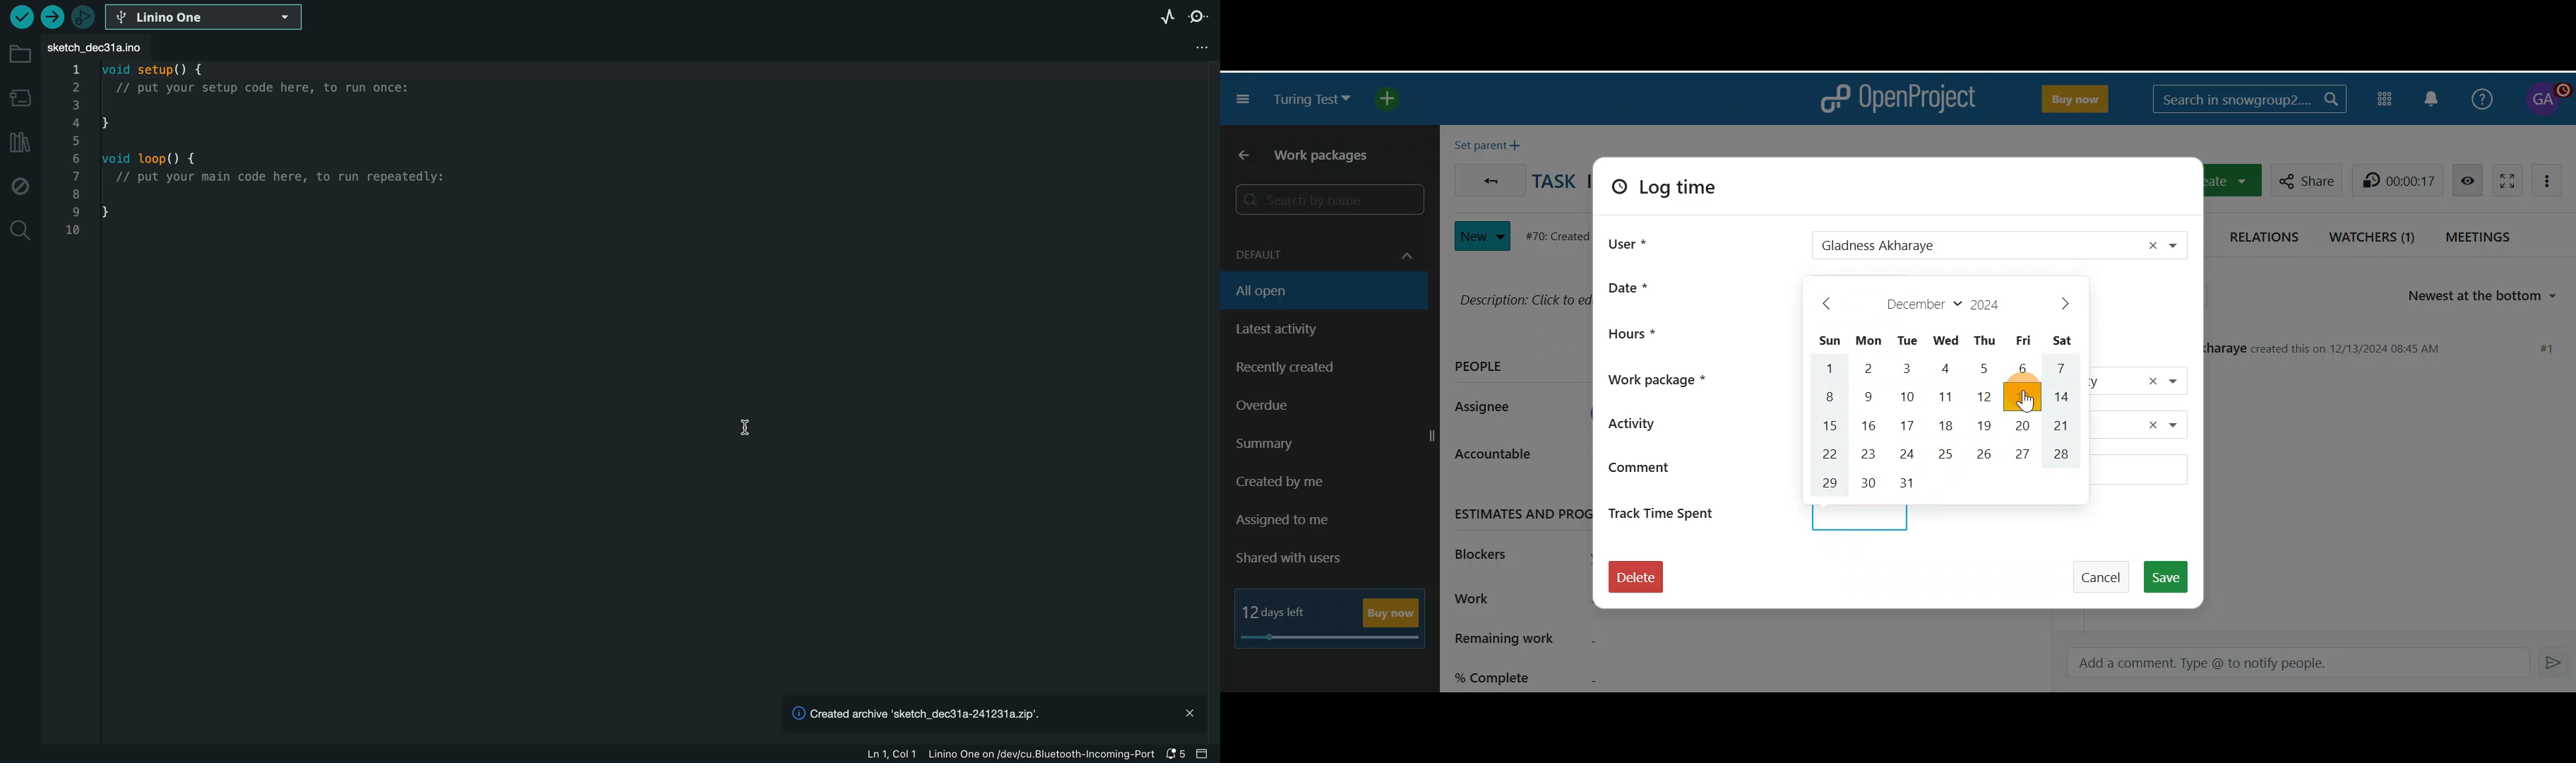 Image resolution: width=2576 pixels, height=784 pixels. What do you see at coordinates (2479, 97) in the screenshot?
I see `Help` at bounding box center [2479, 97].